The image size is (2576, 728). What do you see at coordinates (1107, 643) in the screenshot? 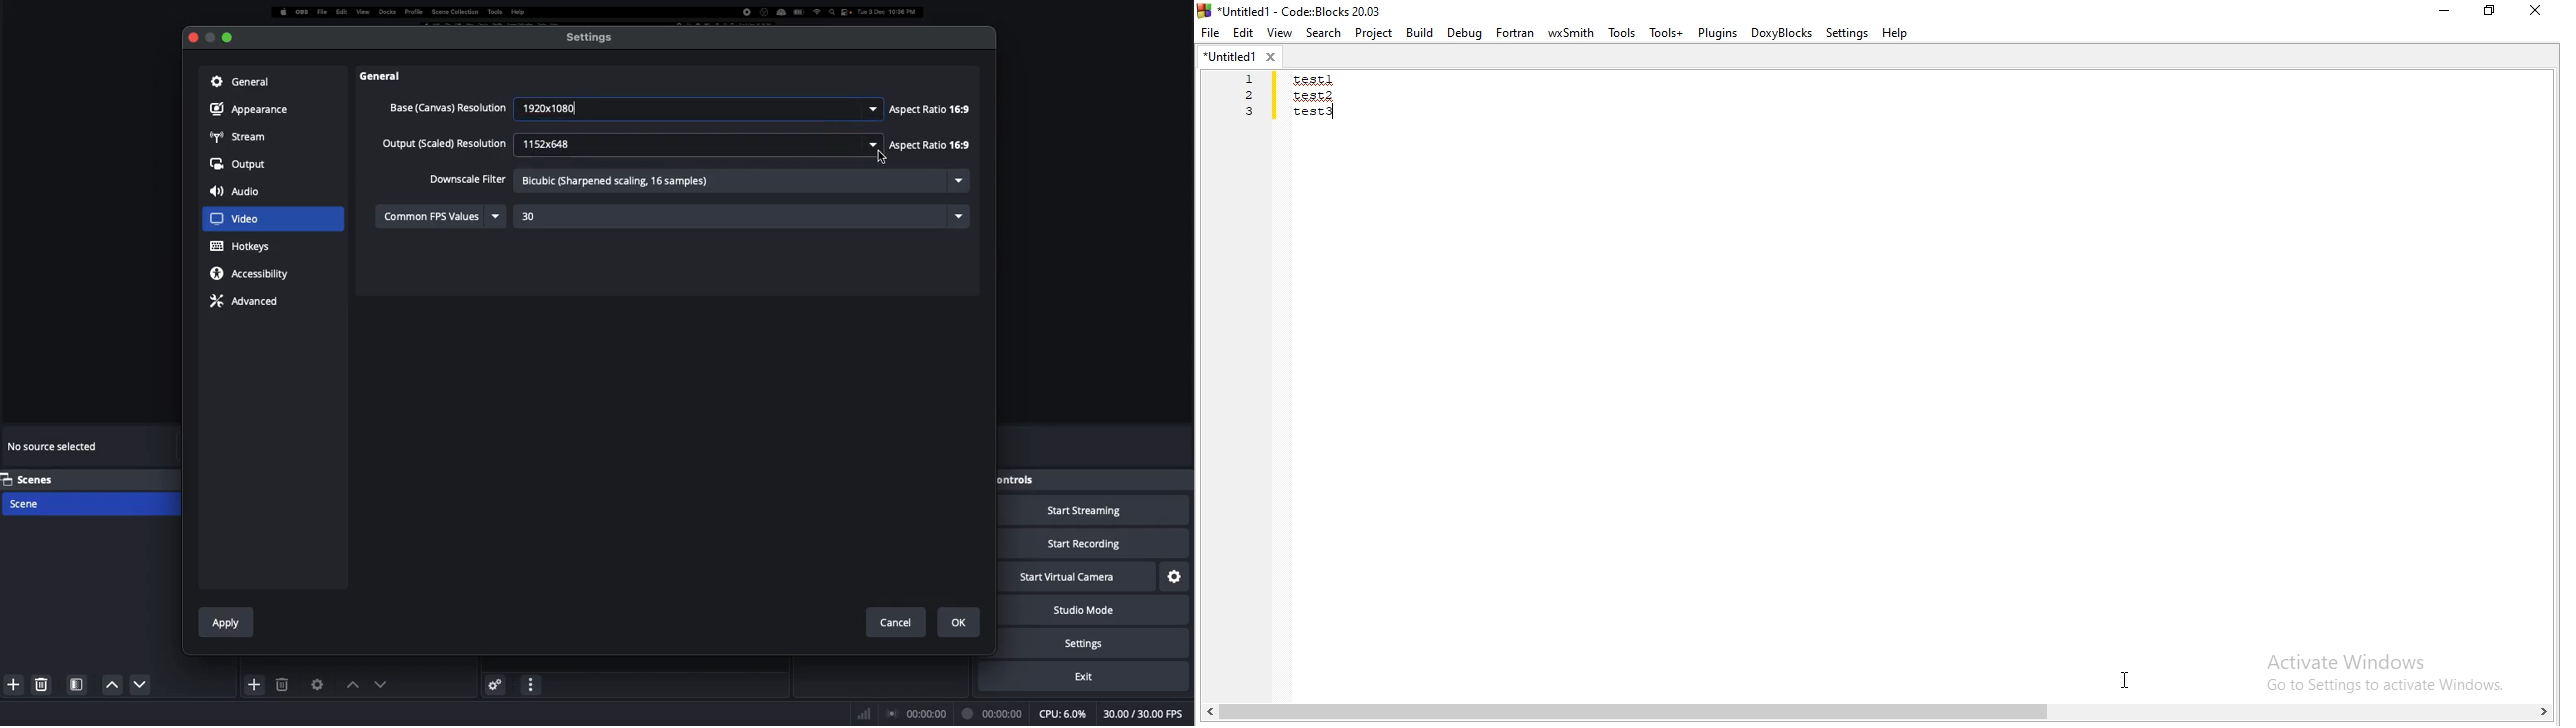
I see `Settings` at bounding box center [1107, 643].